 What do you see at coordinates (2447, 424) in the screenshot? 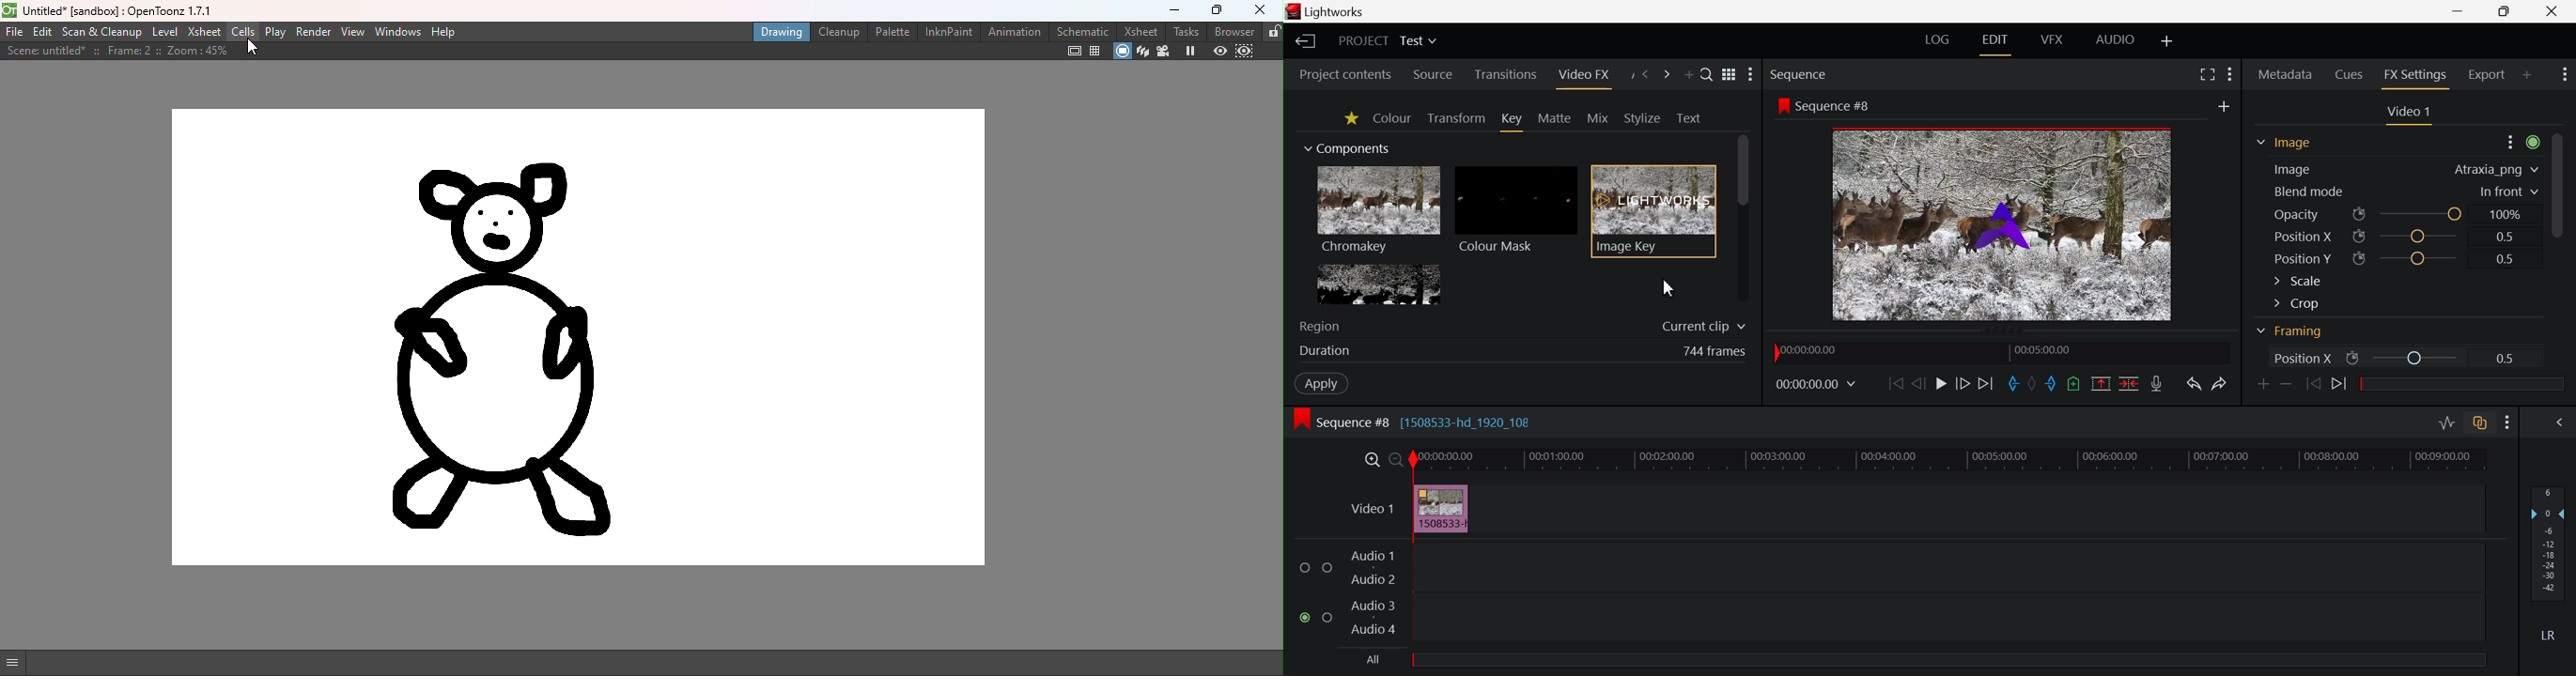
I see `Toggle audio levels editing` at bounding box center [2447, 424].